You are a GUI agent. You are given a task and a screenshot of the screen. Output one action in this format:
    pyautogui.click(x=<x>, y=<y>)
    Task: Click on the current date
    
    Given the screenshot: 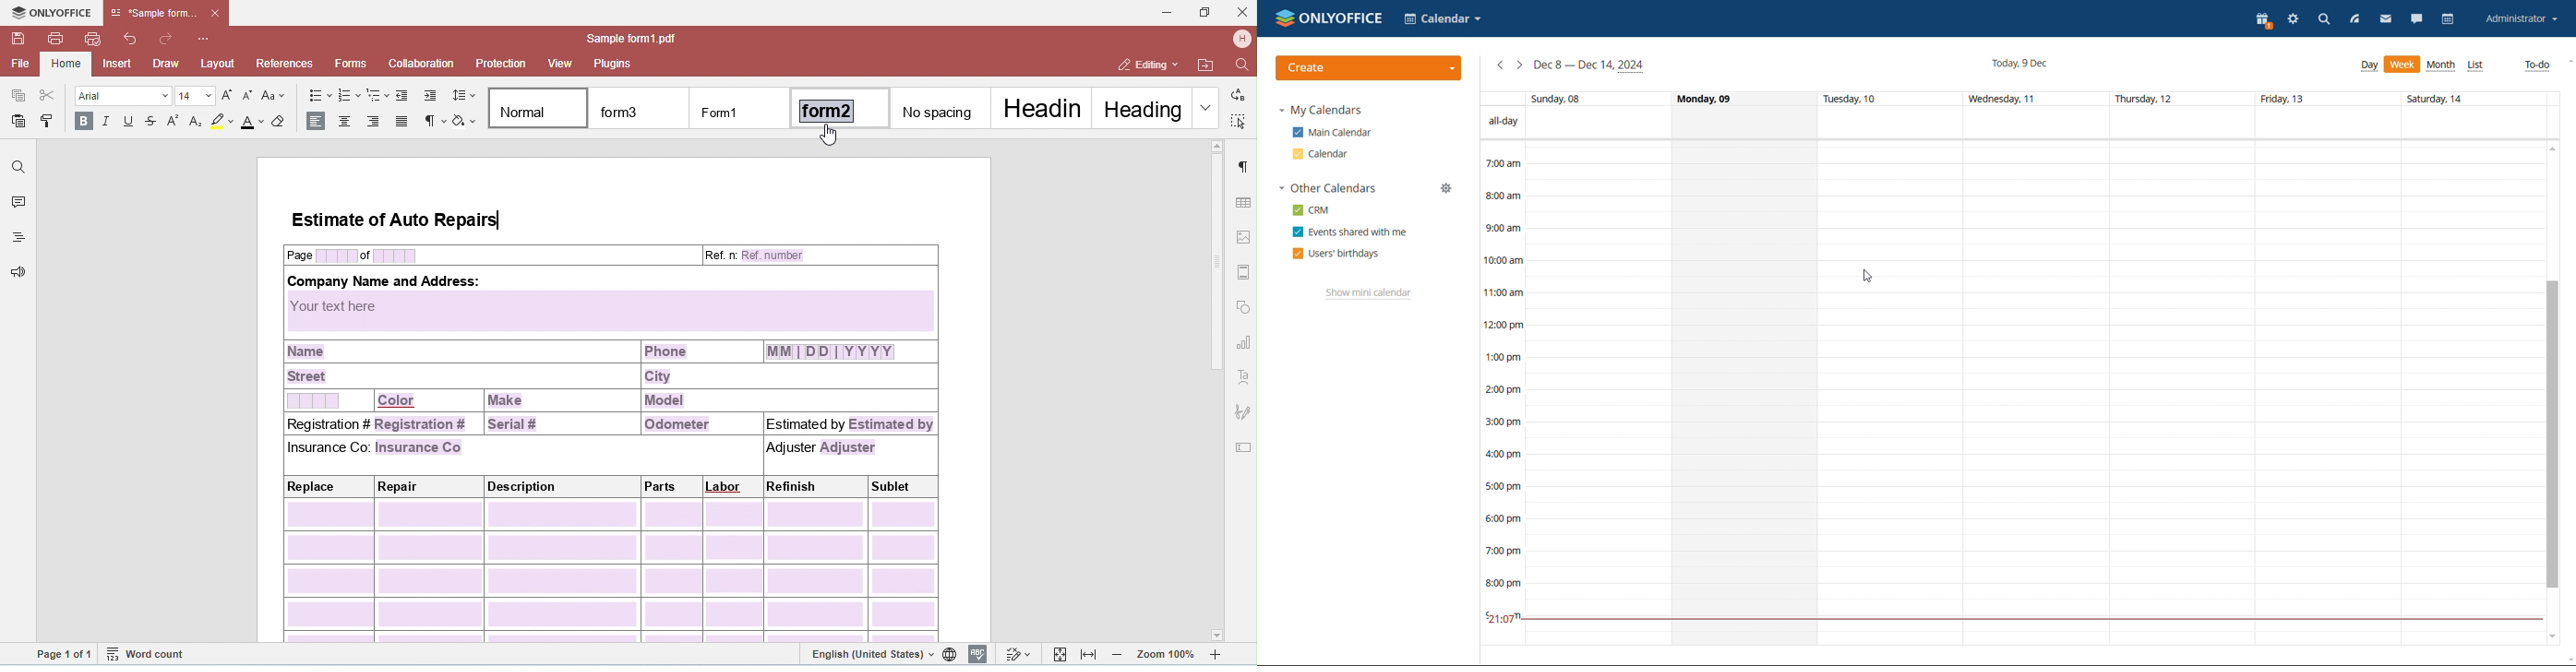 What is the action you would take?
    pyautogui.click(x=2022, y=62)
    